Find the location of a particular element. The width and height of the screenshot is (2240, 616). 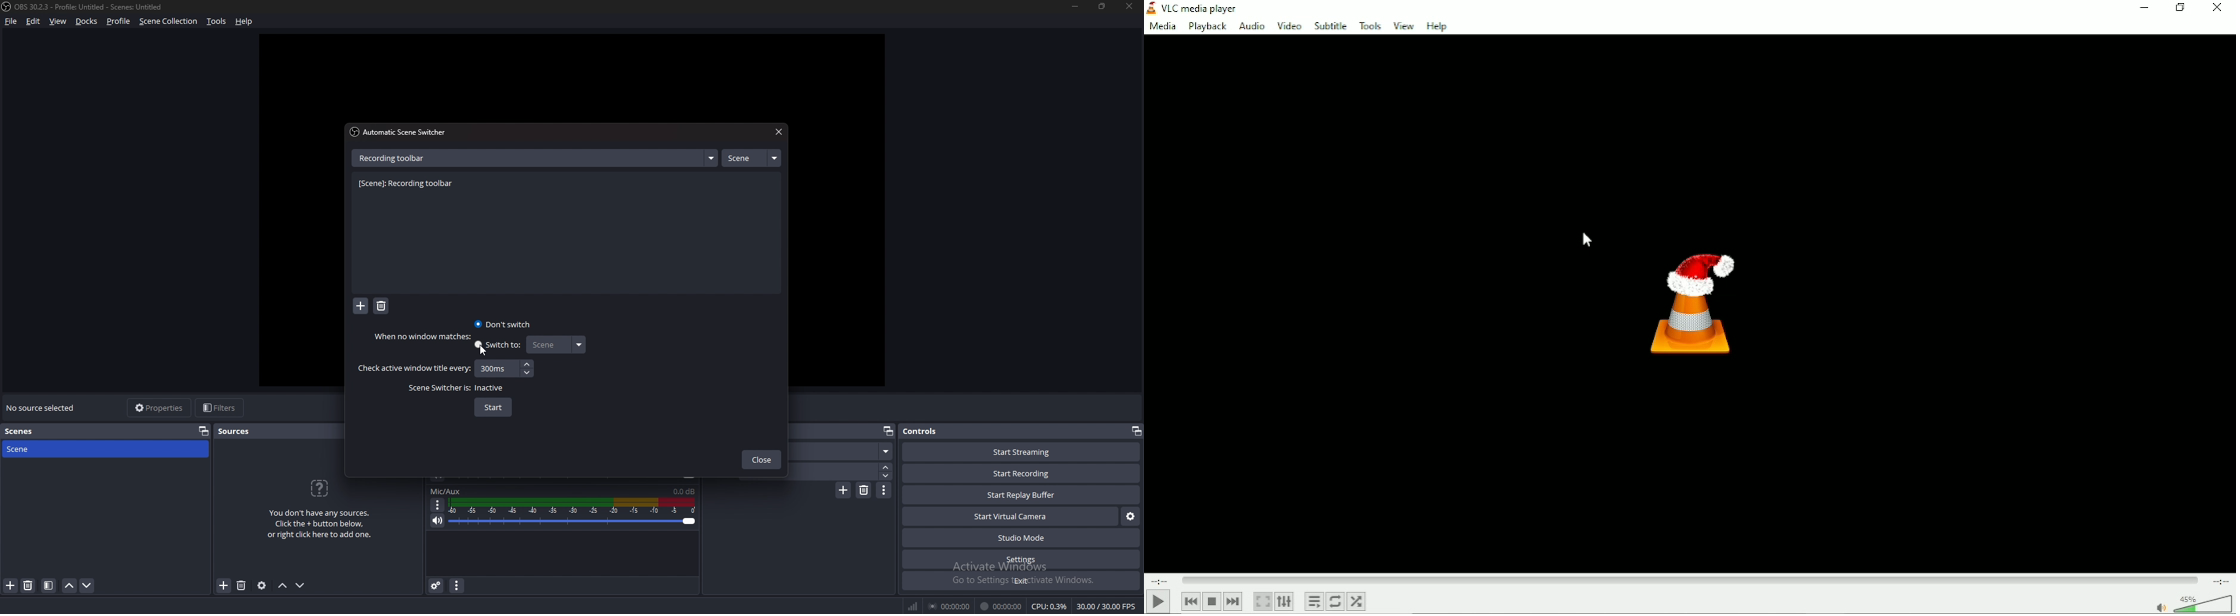

pop out is located at coordinates (204, 430).